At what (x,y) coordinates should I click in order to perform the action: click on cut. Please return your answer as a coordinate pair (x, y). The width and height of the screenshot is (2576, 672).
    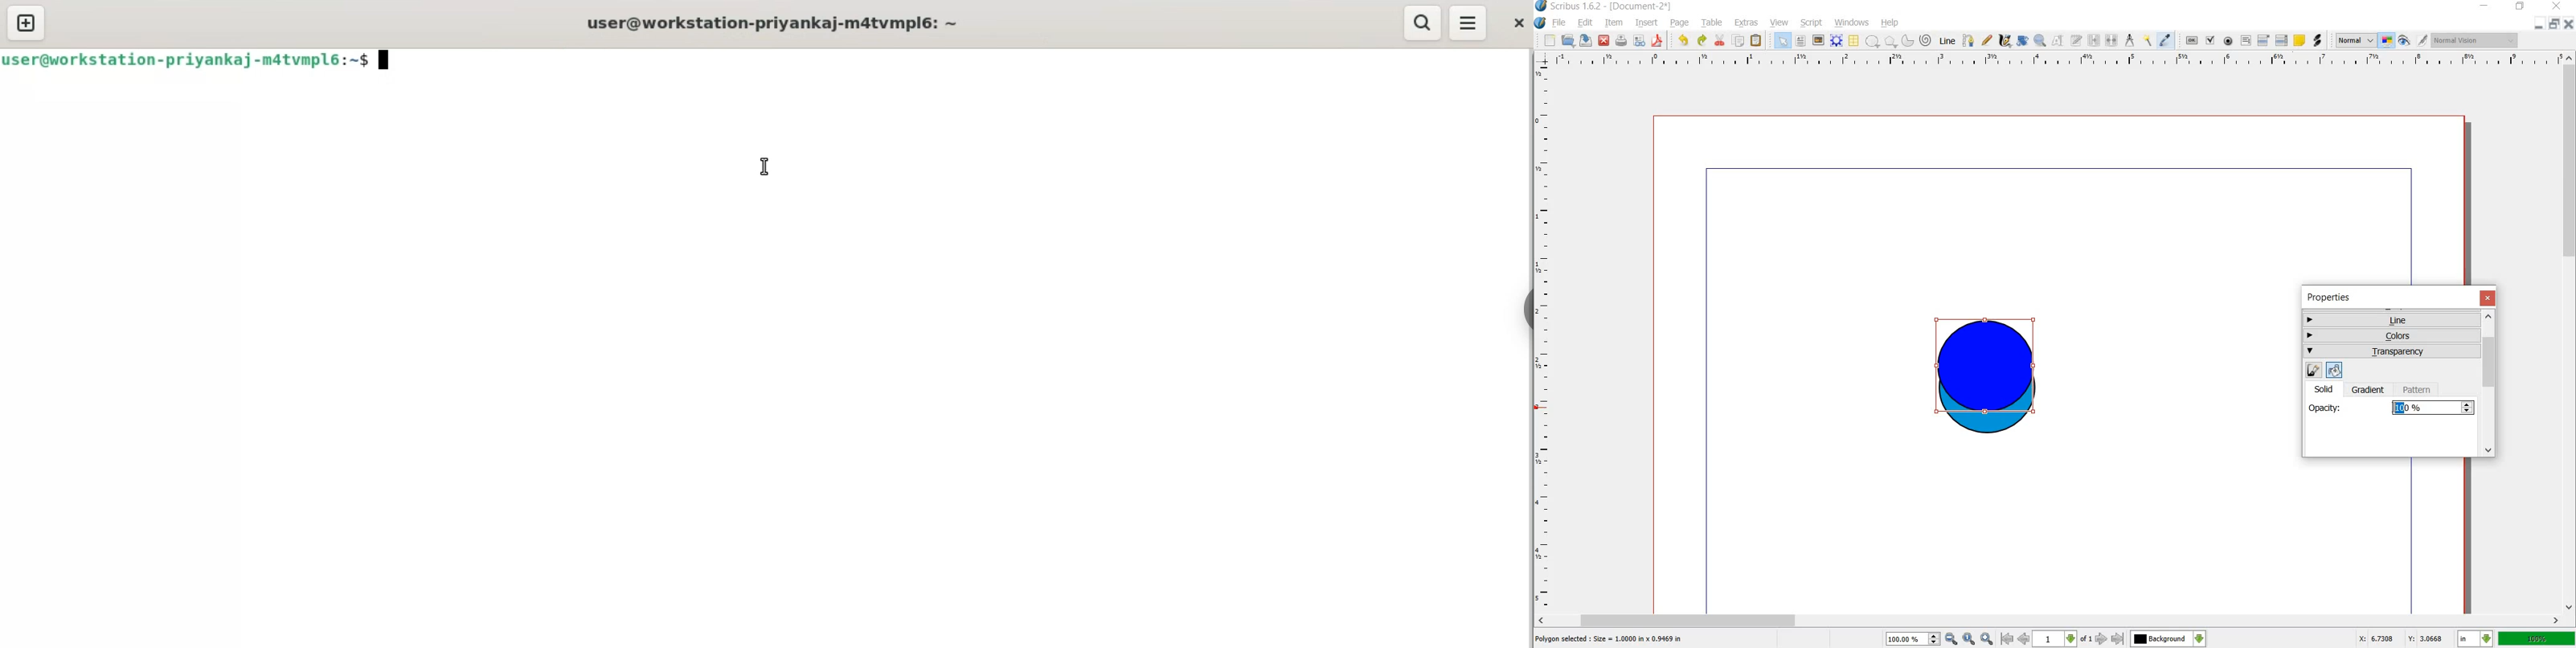
    Looking at the image, I should click on (1721, 41).